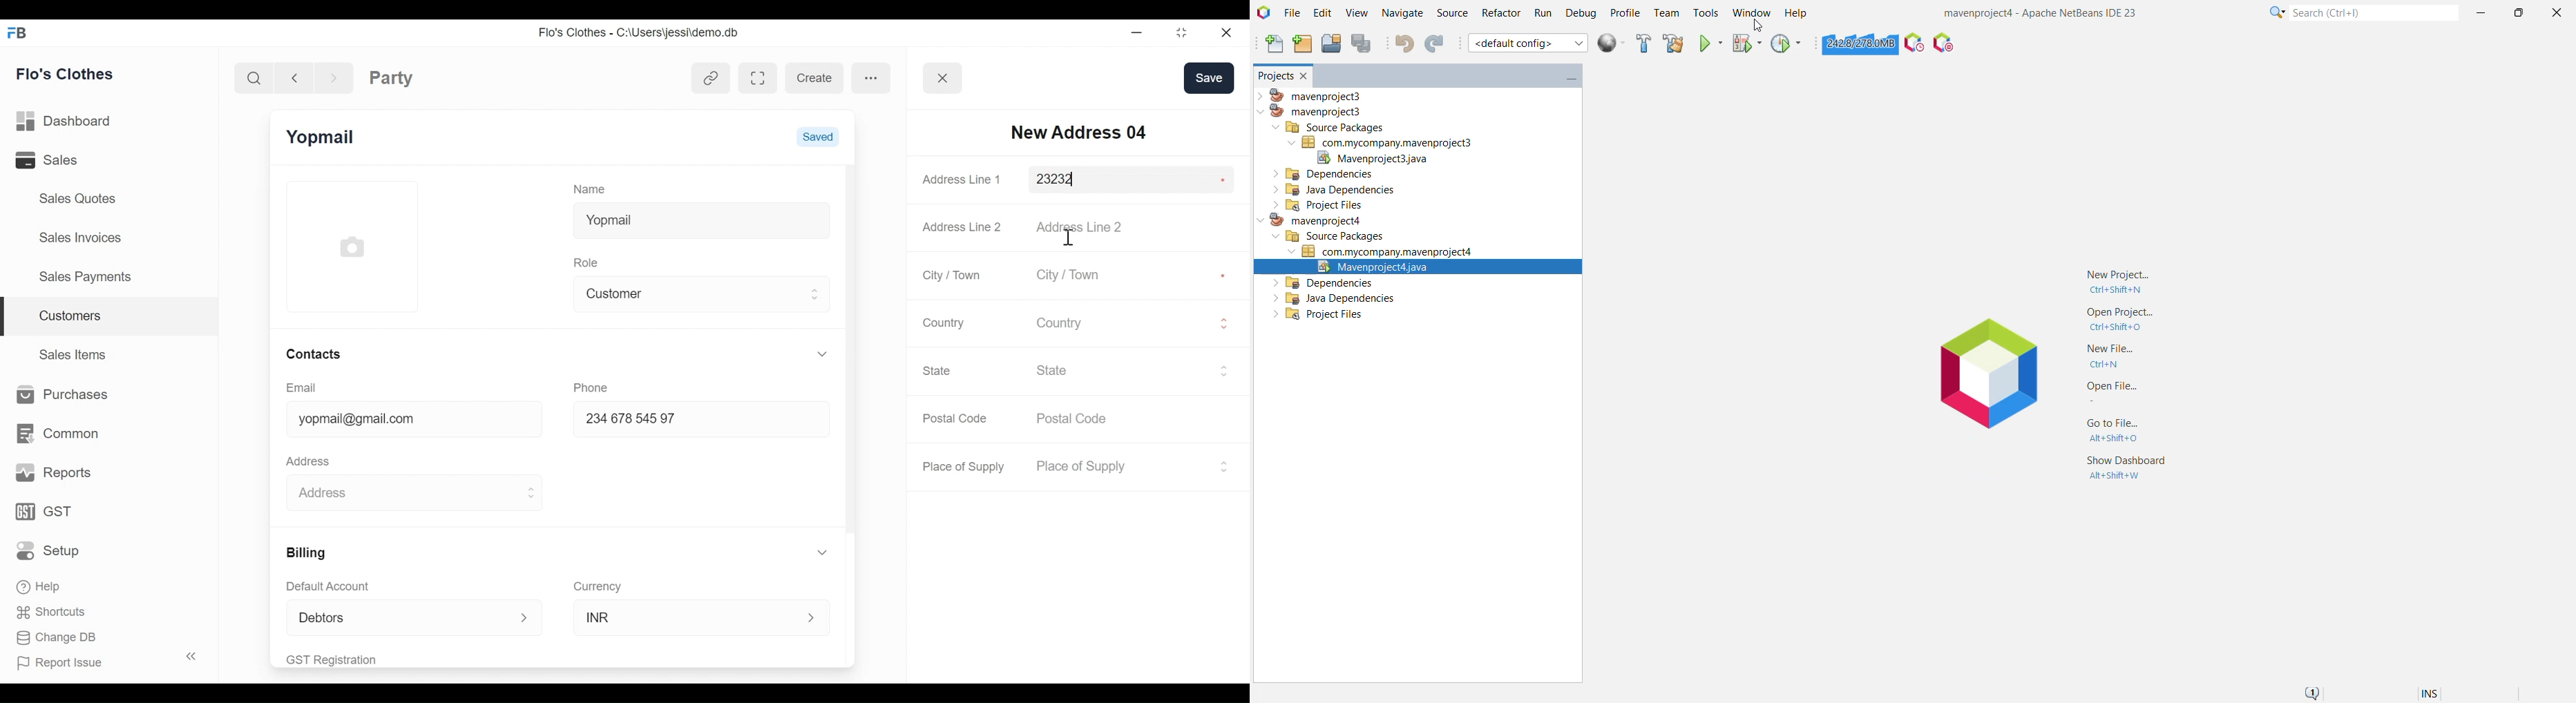 The image size is (2576, 728). What do you see at coordinates (940, 370) in the screenshot?
I see `State` at bounding box center [940, 370].